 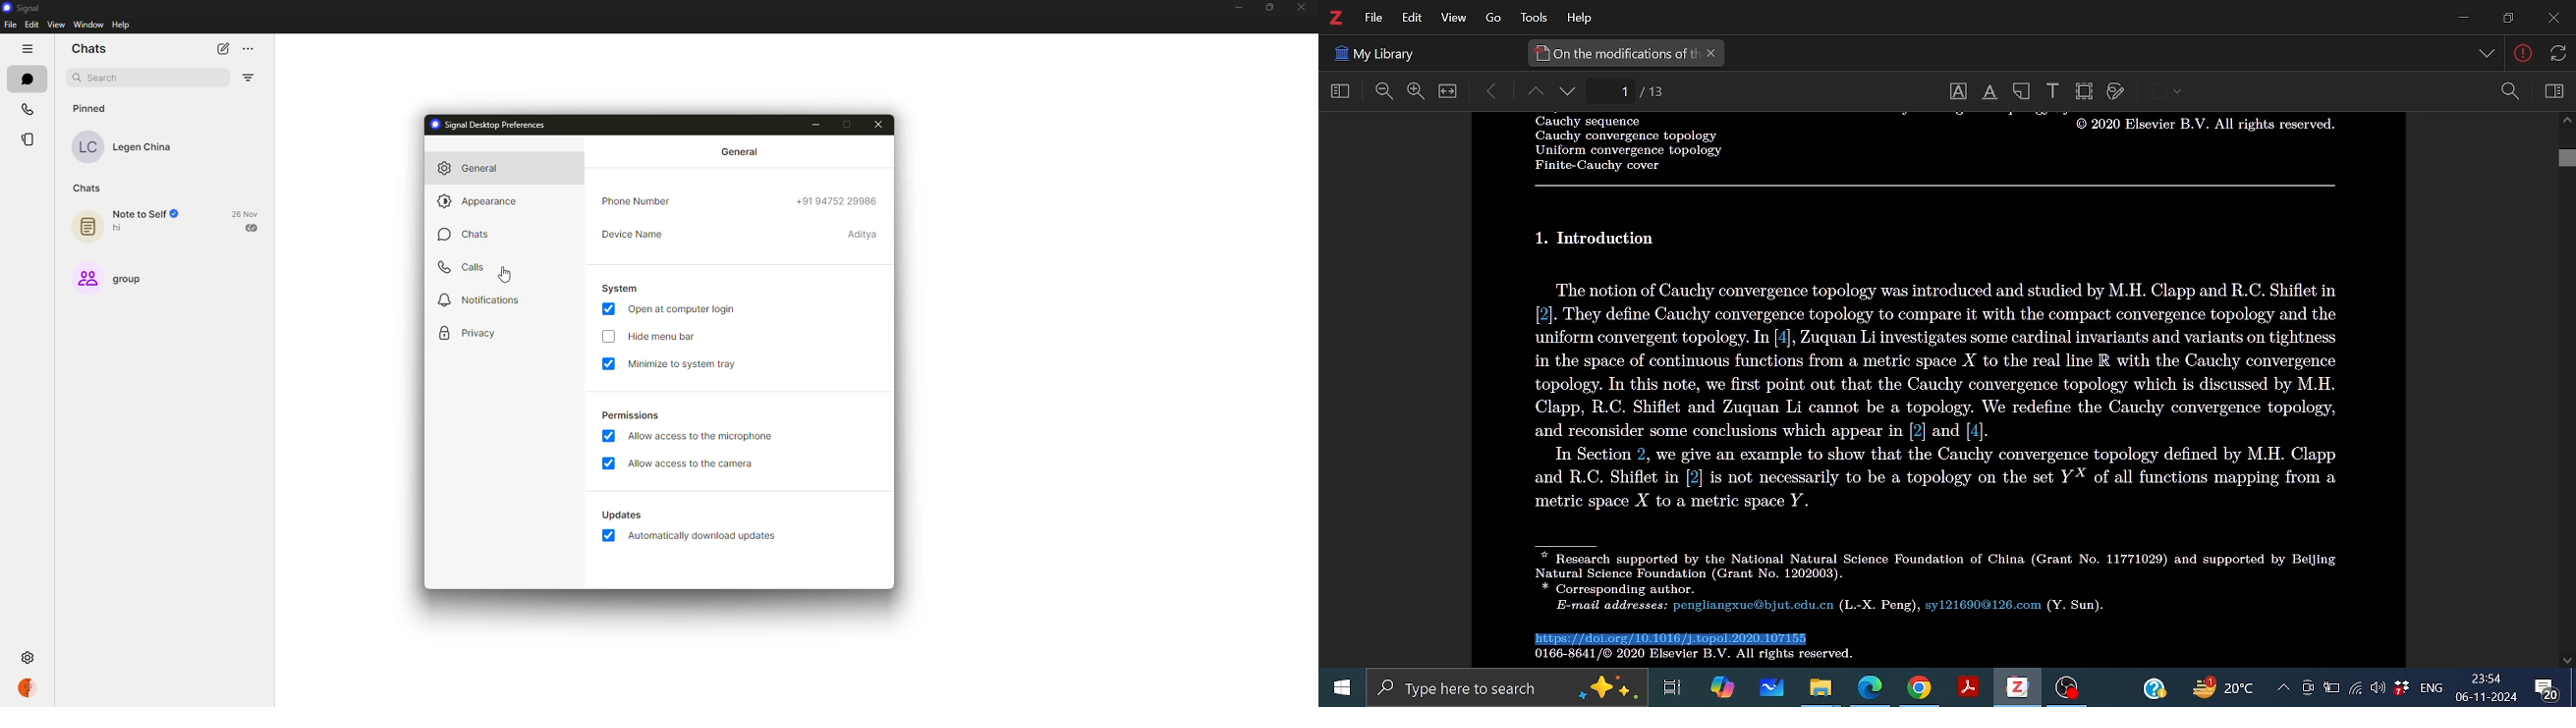 What do you see at coordinates (1336, 92) in the screenshot?
I see `Home view` at bounding box center [1336, 92].